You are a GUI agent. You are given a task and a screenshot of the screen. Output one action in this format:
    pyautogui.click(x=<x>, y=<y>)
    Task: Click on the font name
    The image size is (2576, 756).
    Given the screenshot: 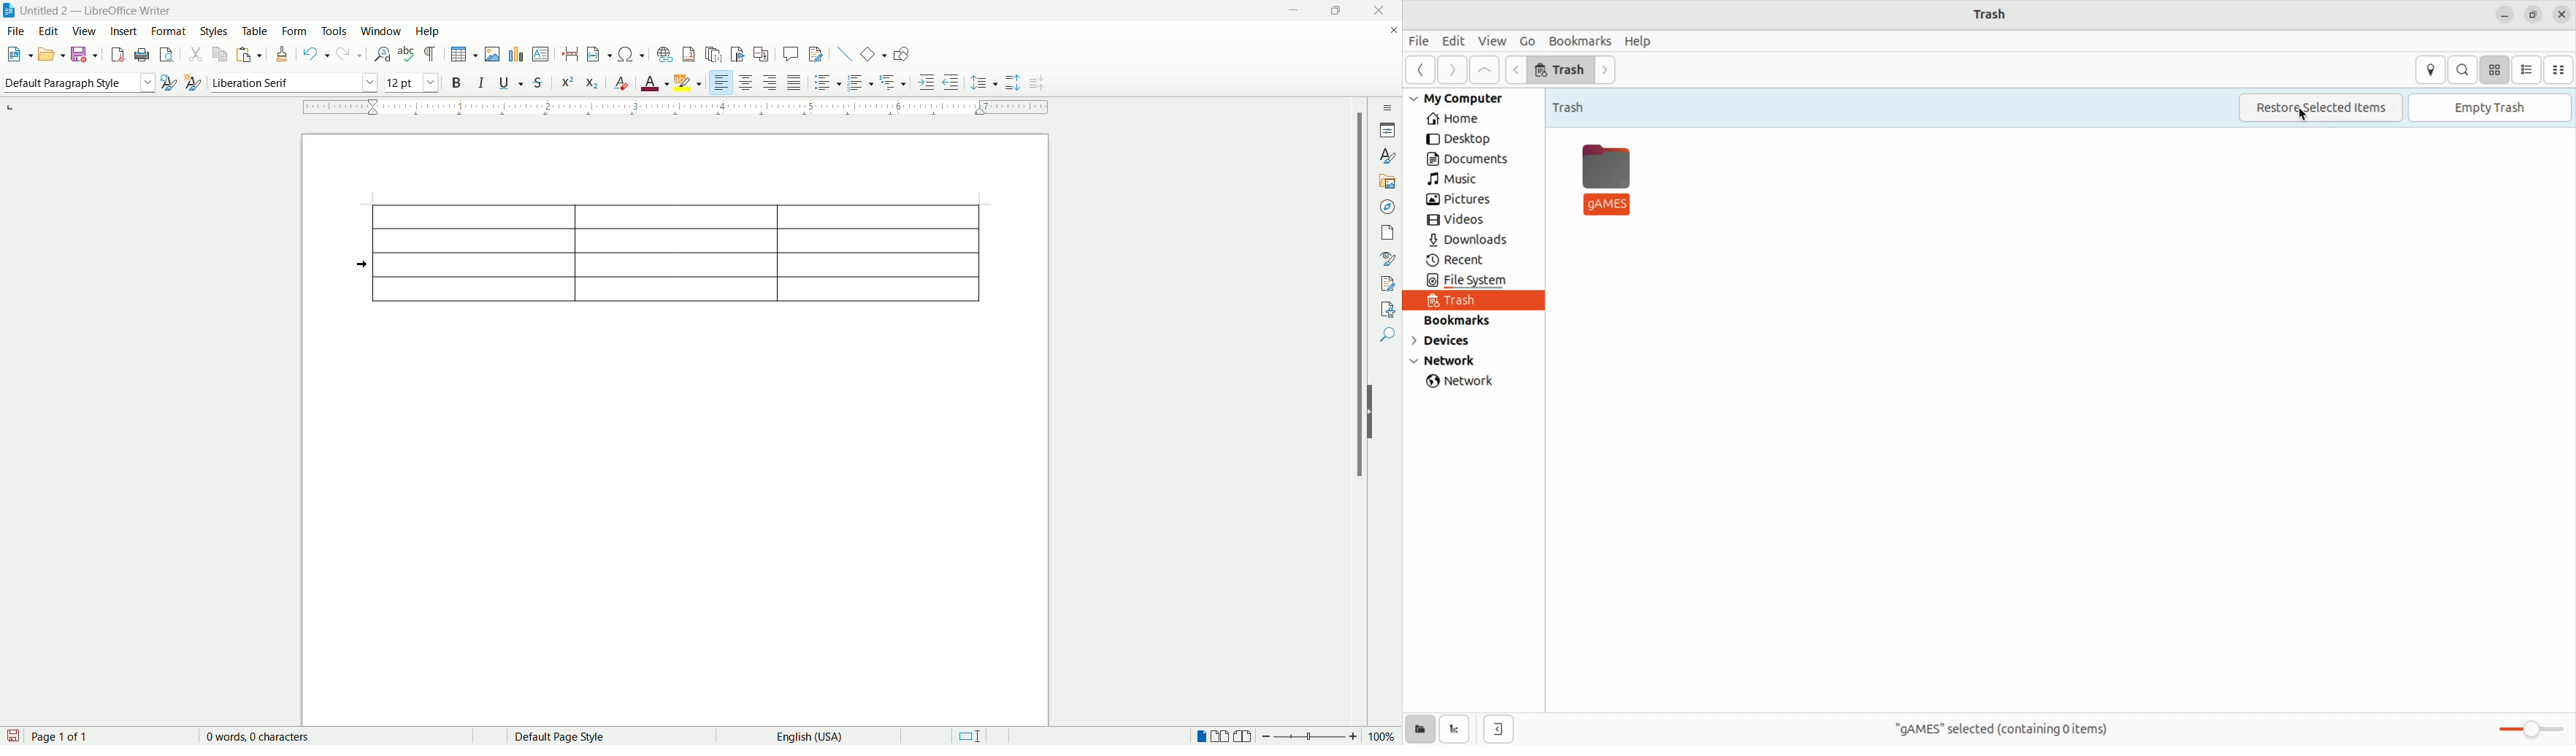 What is the action you would take?
    pyautogui.click(x=292, y=81)
    